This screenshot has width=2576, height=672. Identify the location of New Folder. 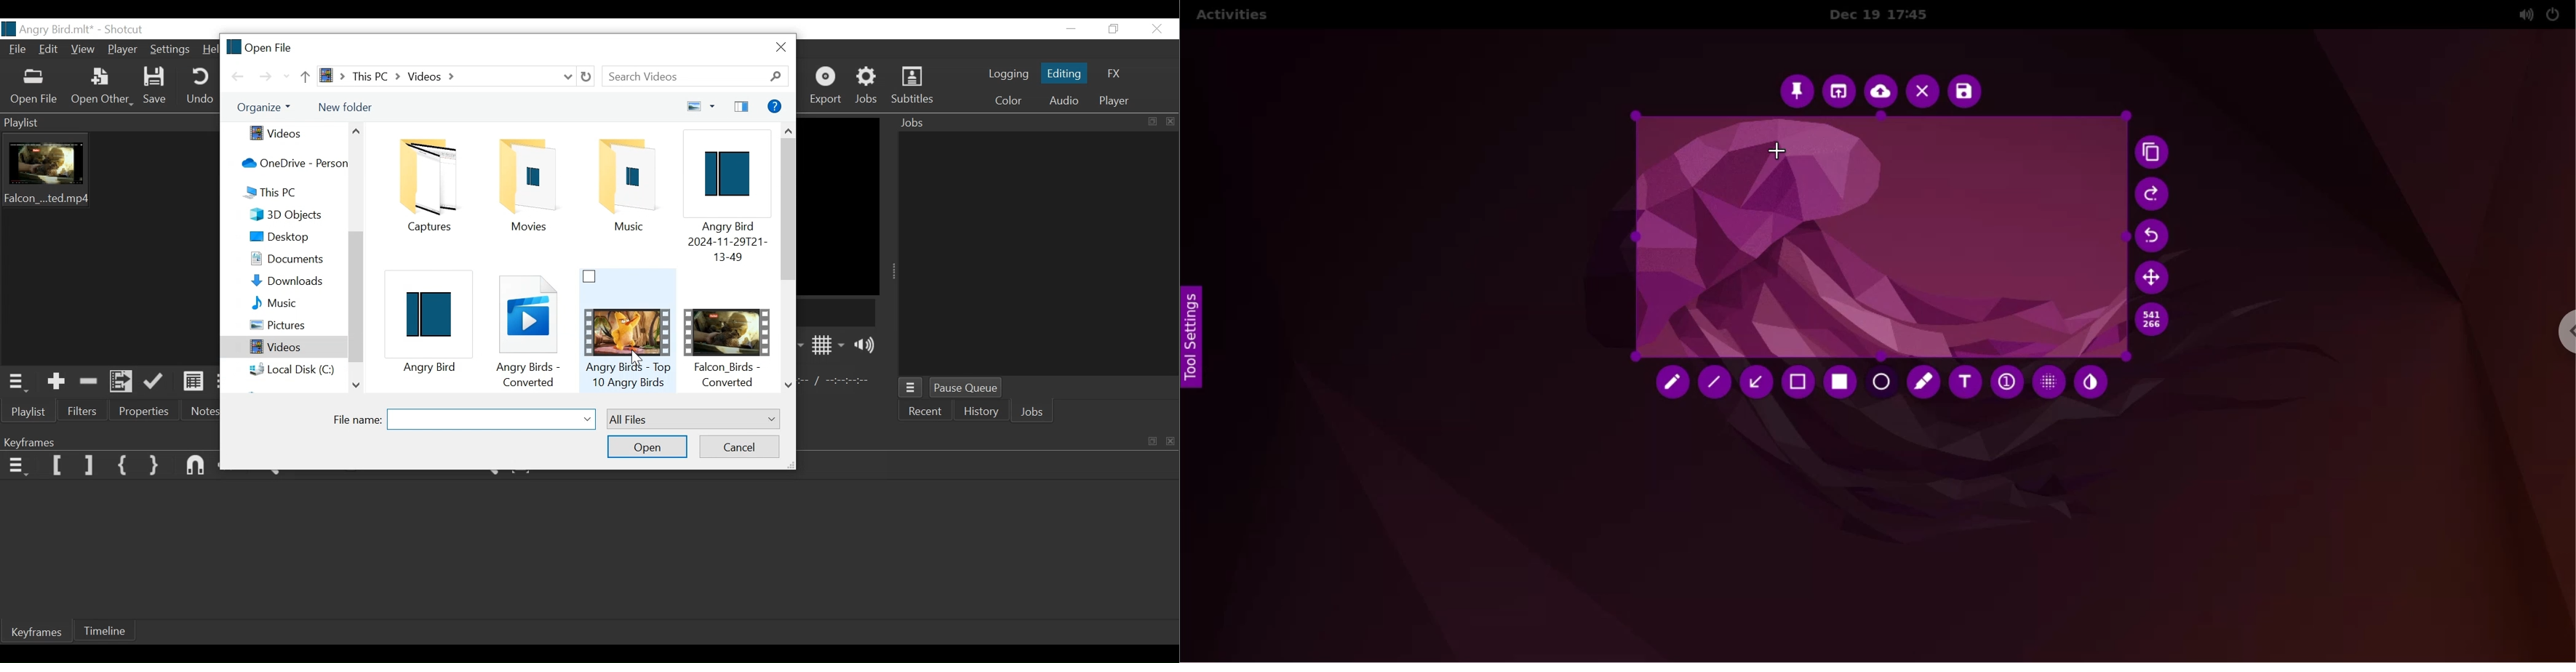
(345, 106).